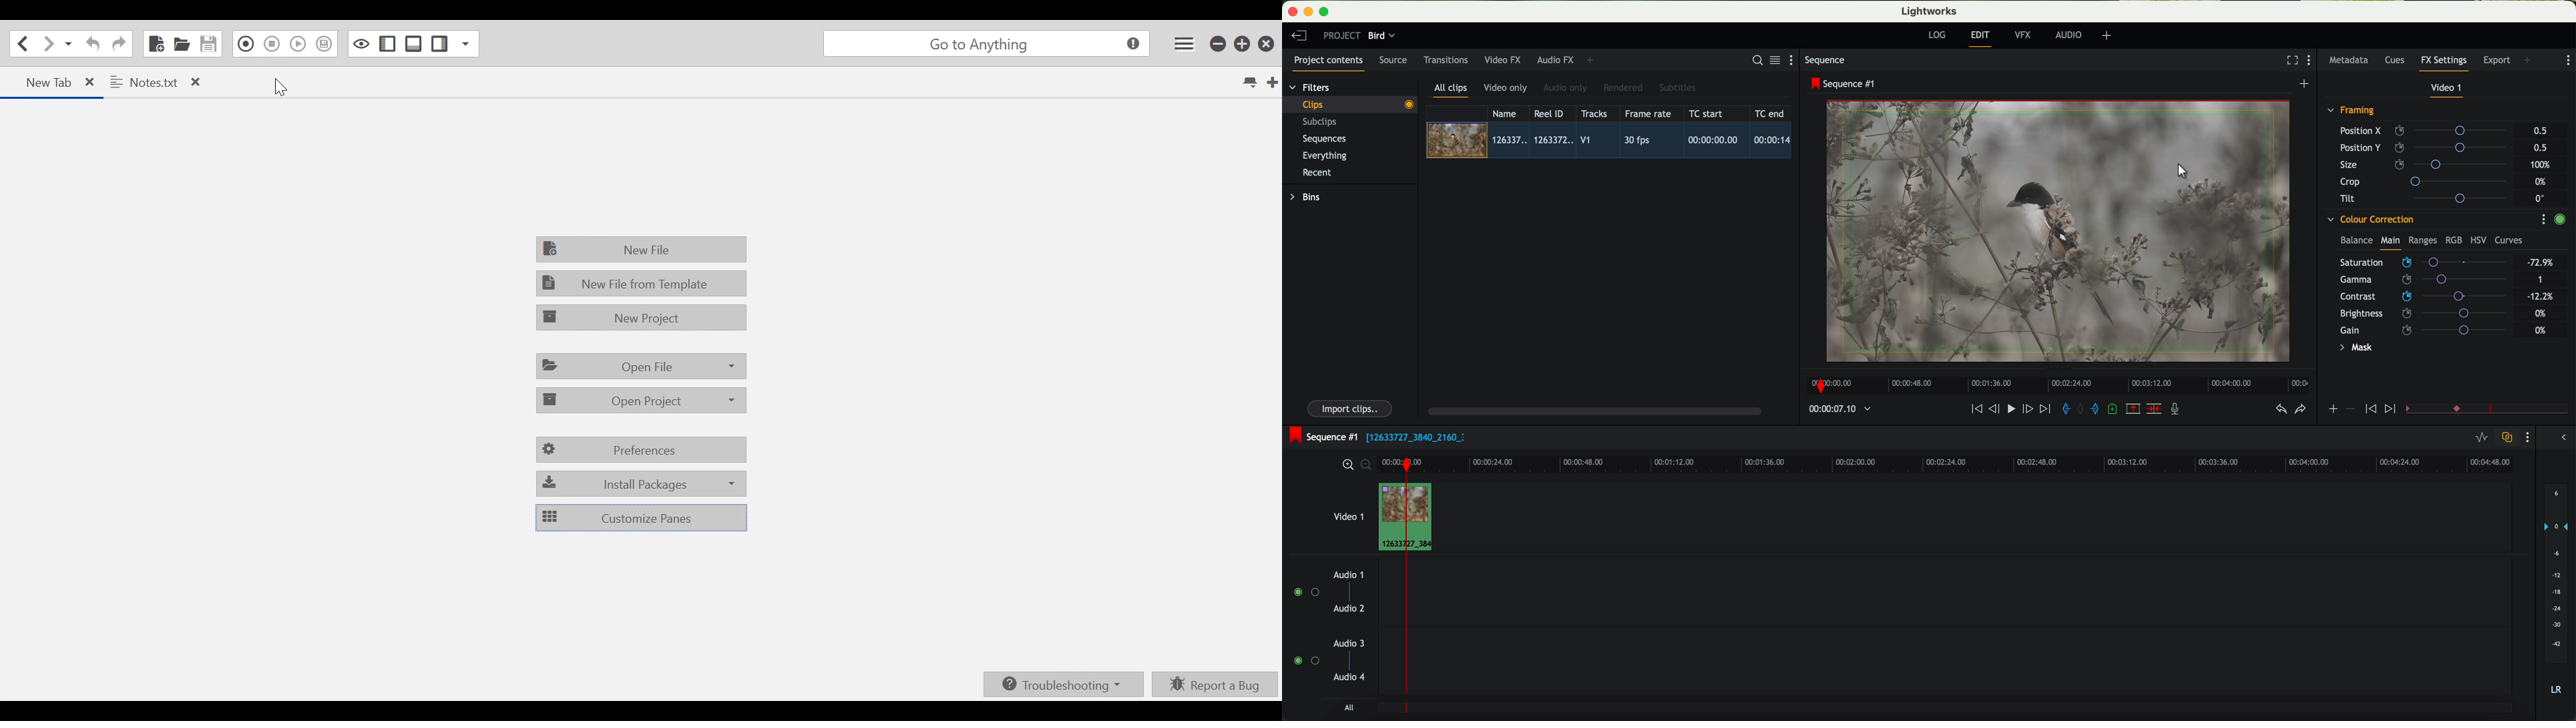 This screenshot has height=728, width=2576. I want to click on search for assets or bins, so click(1754, 60).